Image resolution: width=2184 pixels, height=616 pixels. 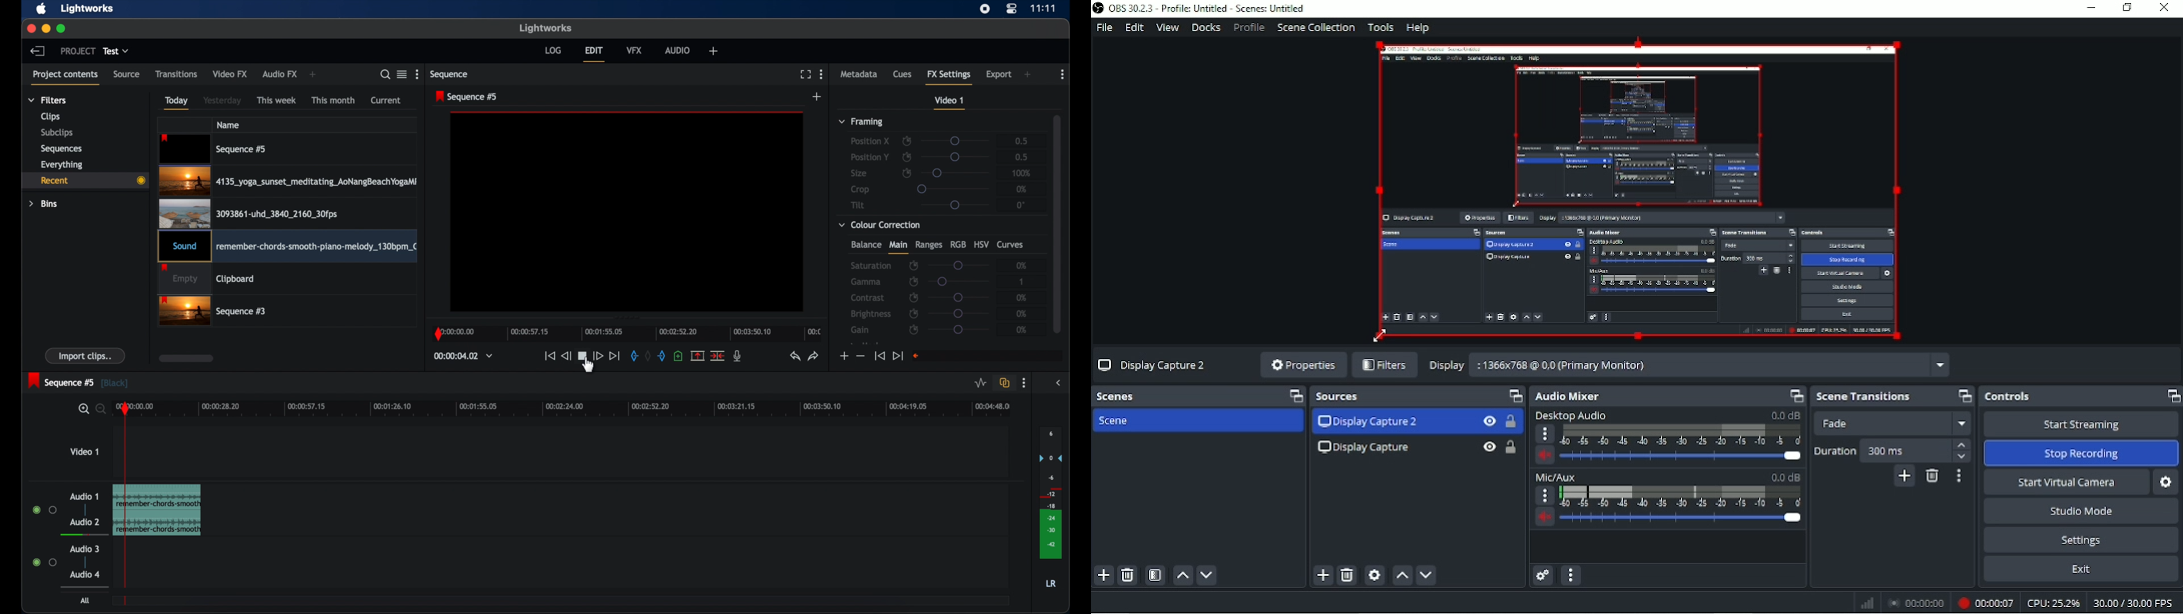 What do you see at coordinates (85, 574) in the screenshot?
I see `audio` at bounding box center [85, 574].